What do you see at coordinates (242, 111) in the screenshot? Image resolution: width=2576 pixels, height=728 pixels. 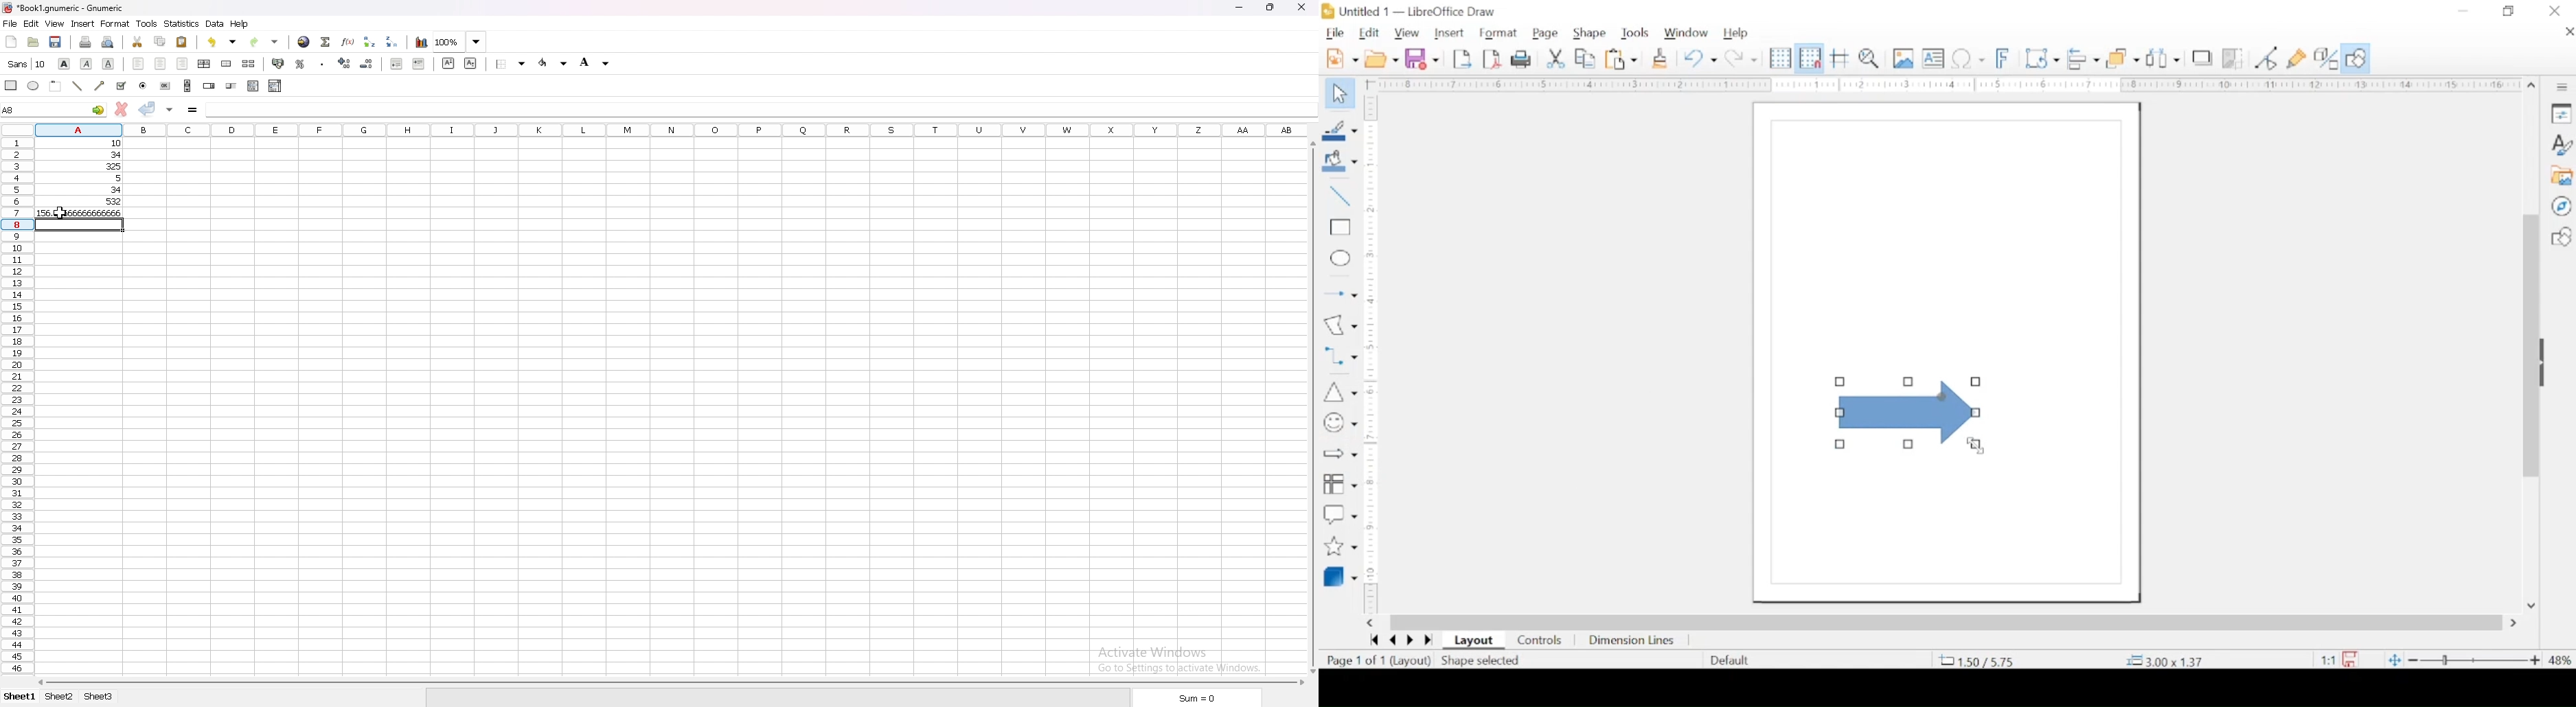 I see `average(A1,A6)` at bounding box center [242, 111].